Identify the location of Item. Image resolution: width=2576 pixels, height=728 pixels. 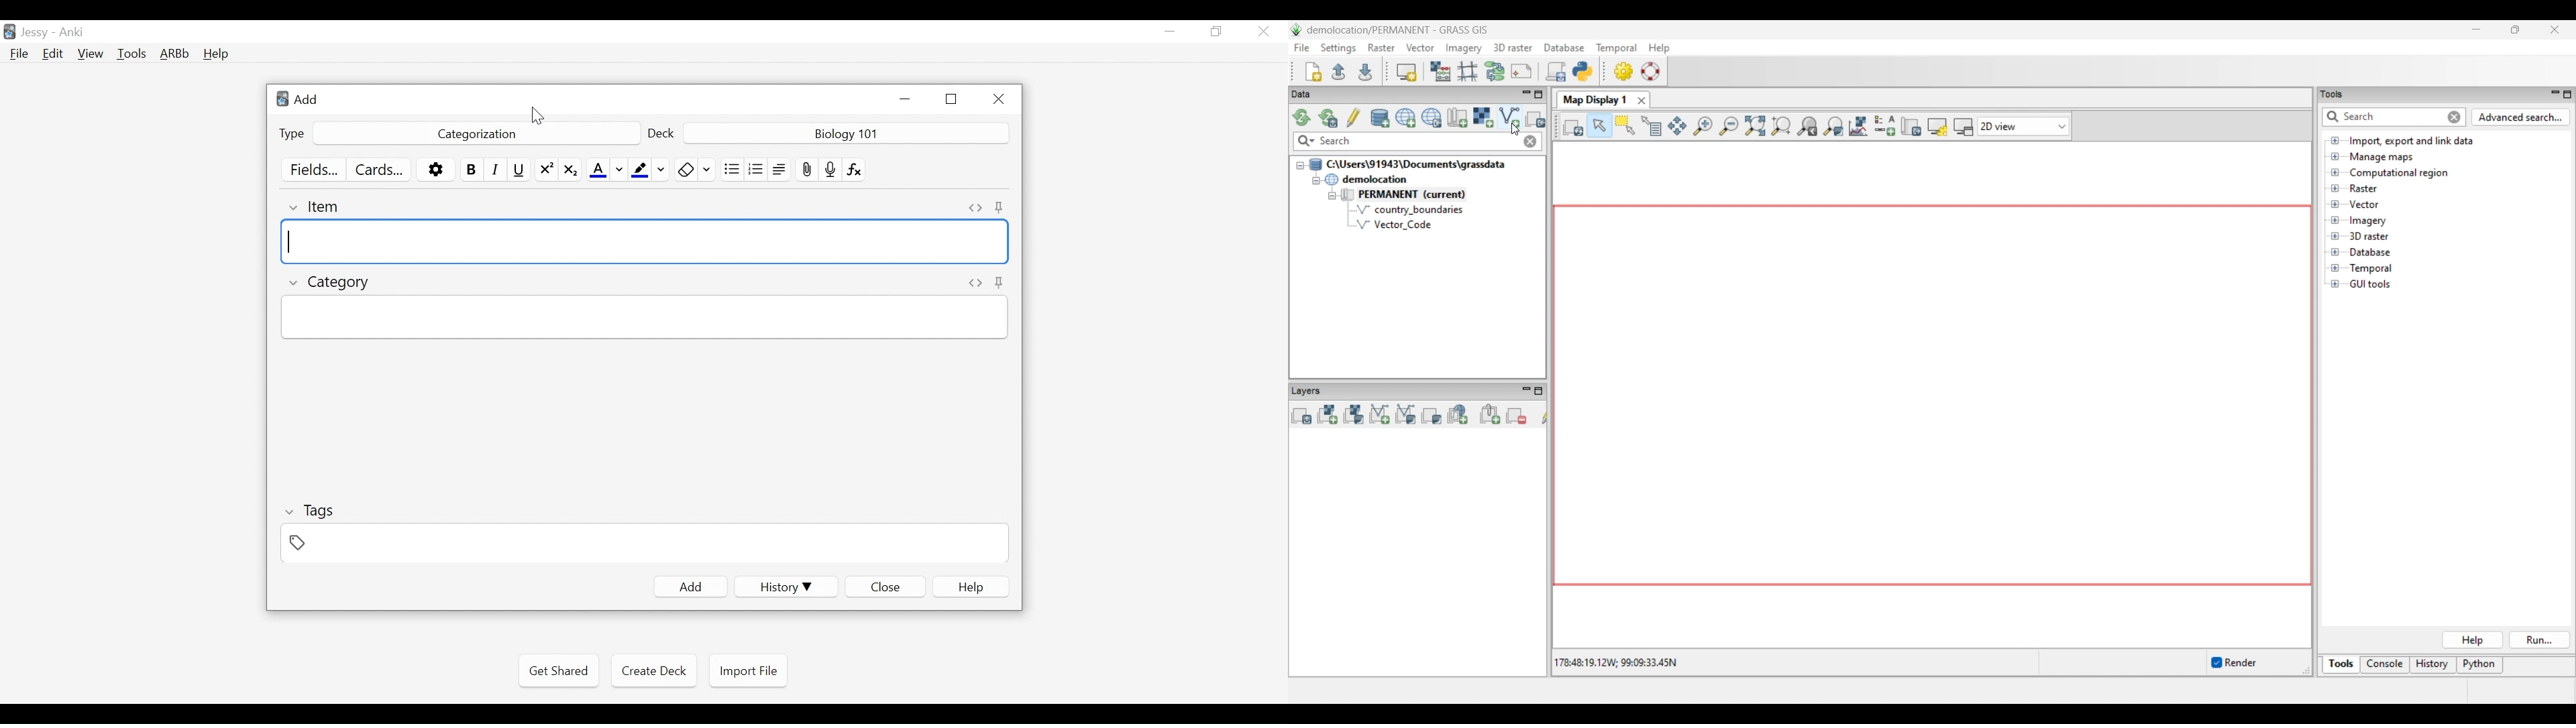
(317, 206).